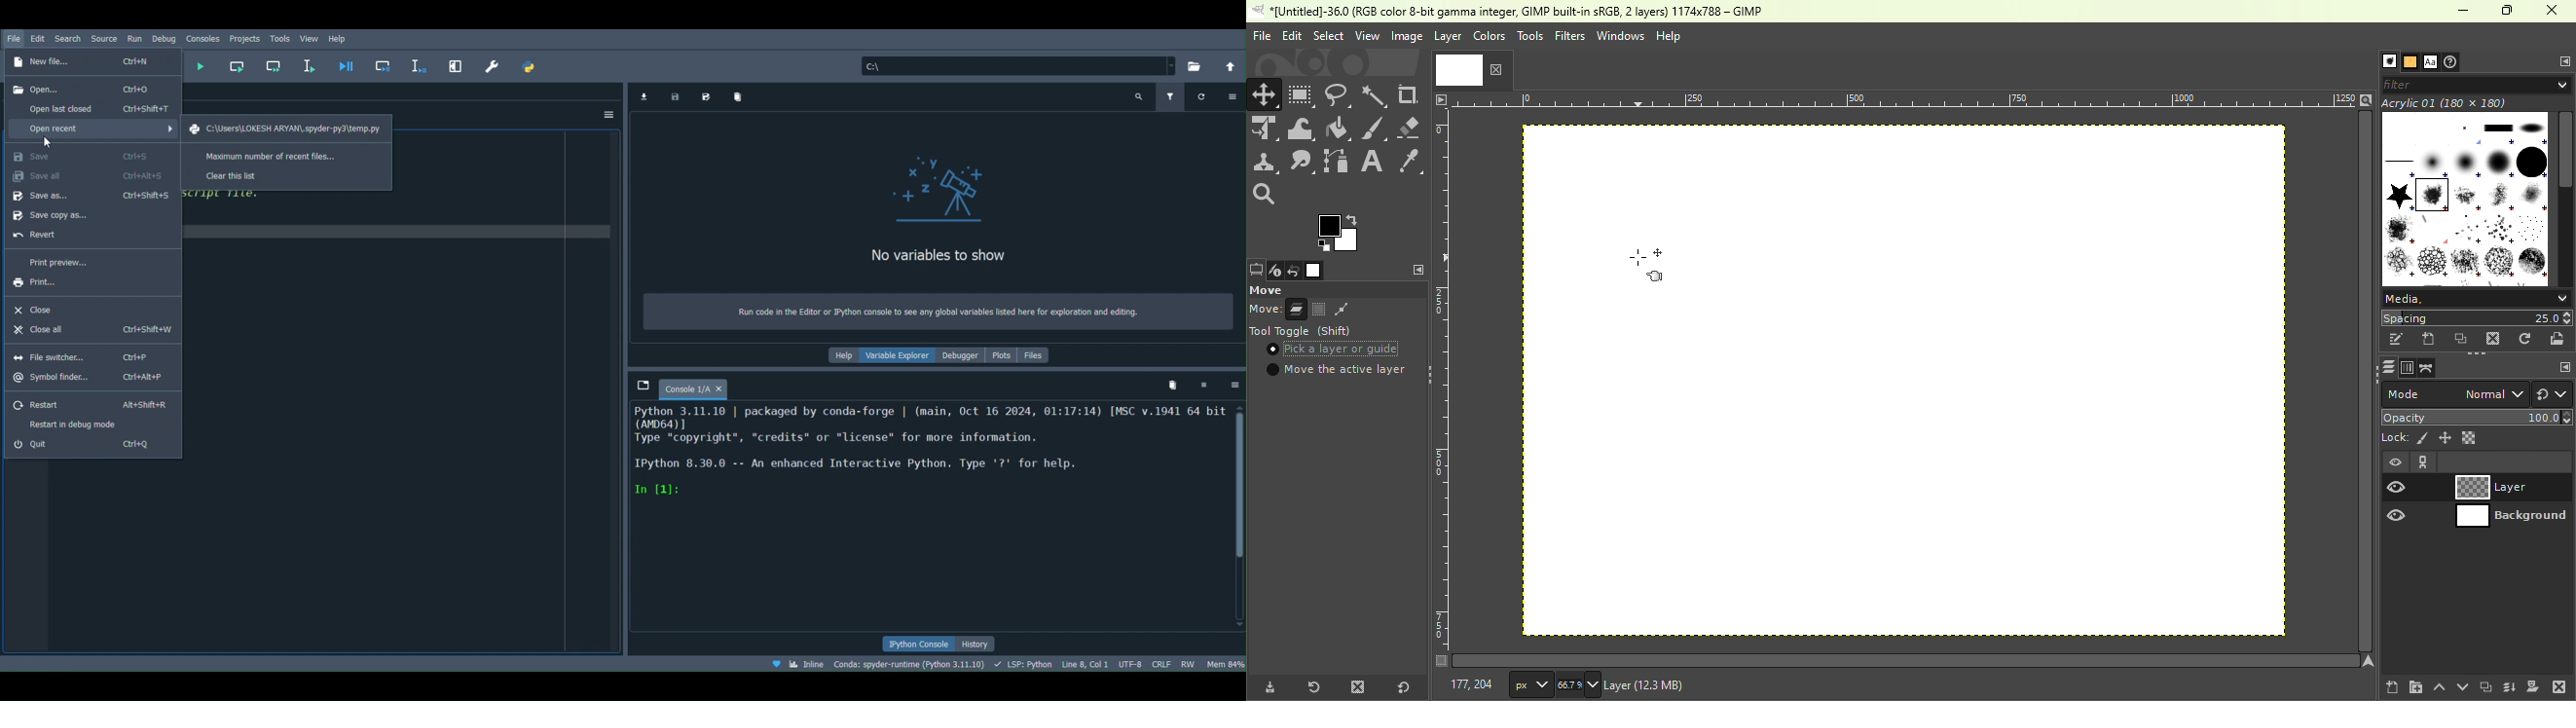  What do you see at coordinates (719, 388) in the screenshot?
I see `close` at bounding box center [719, 388].